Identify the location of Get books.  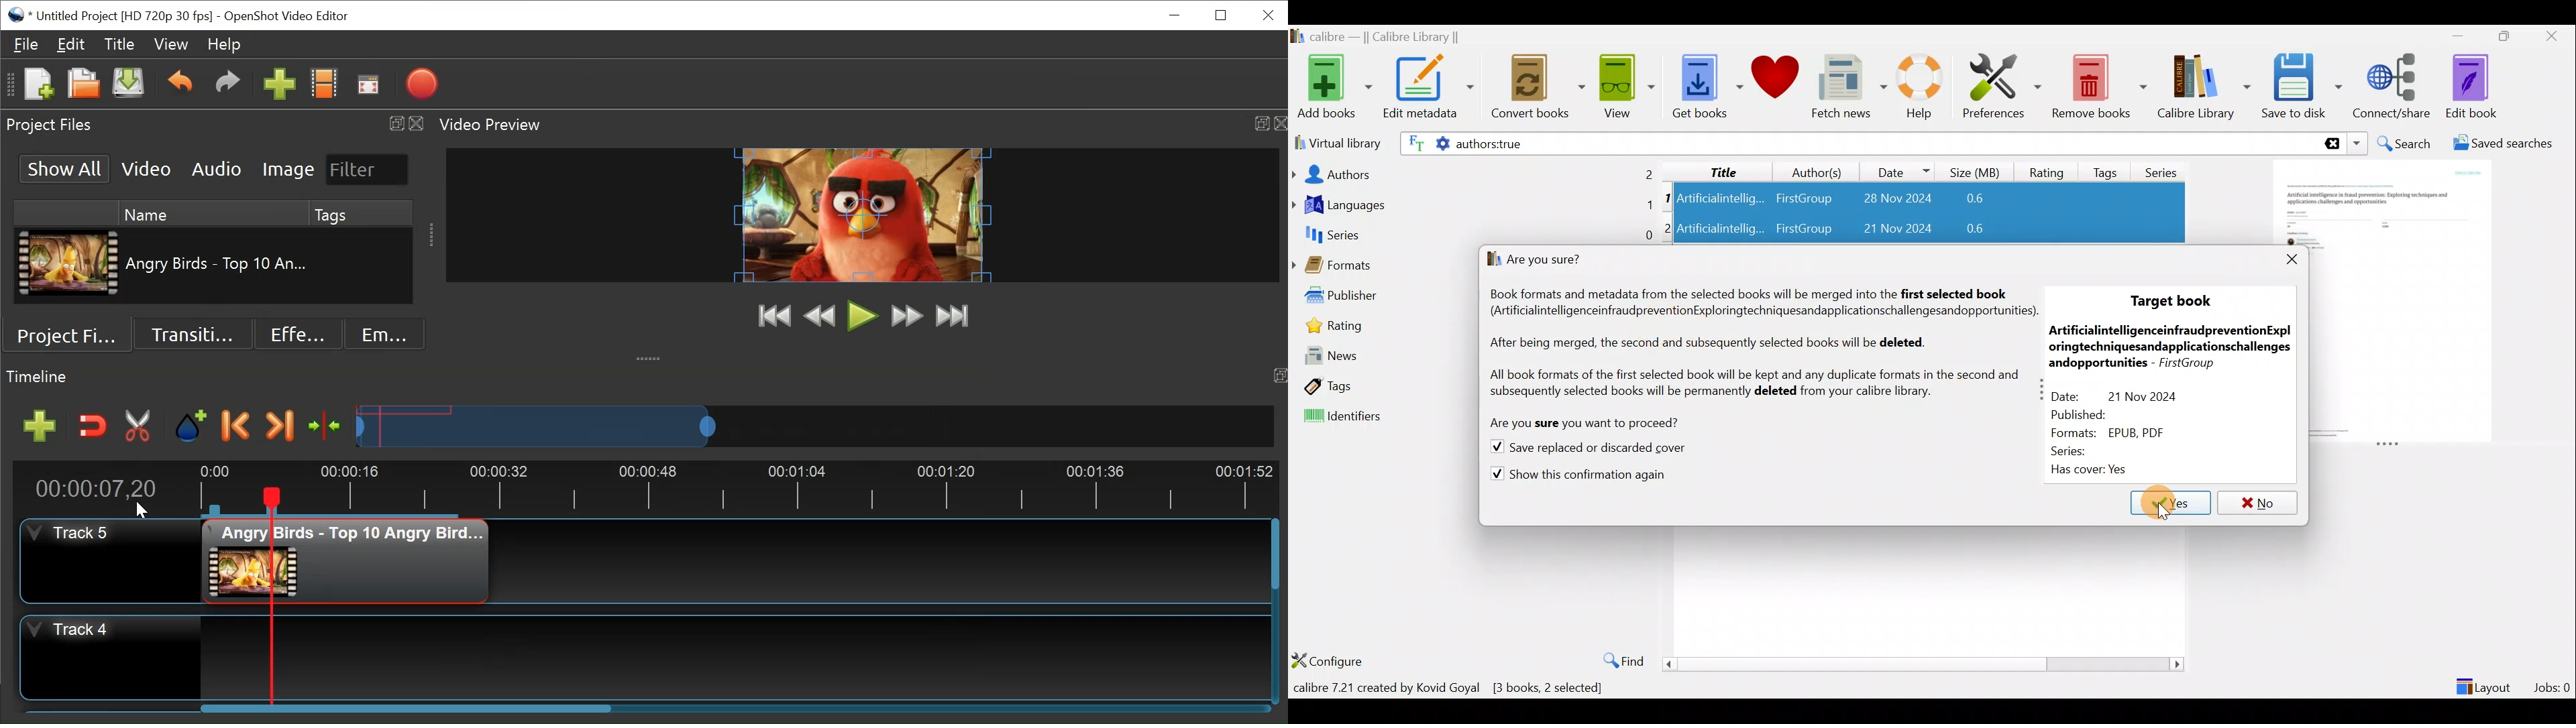
(1706, 85).